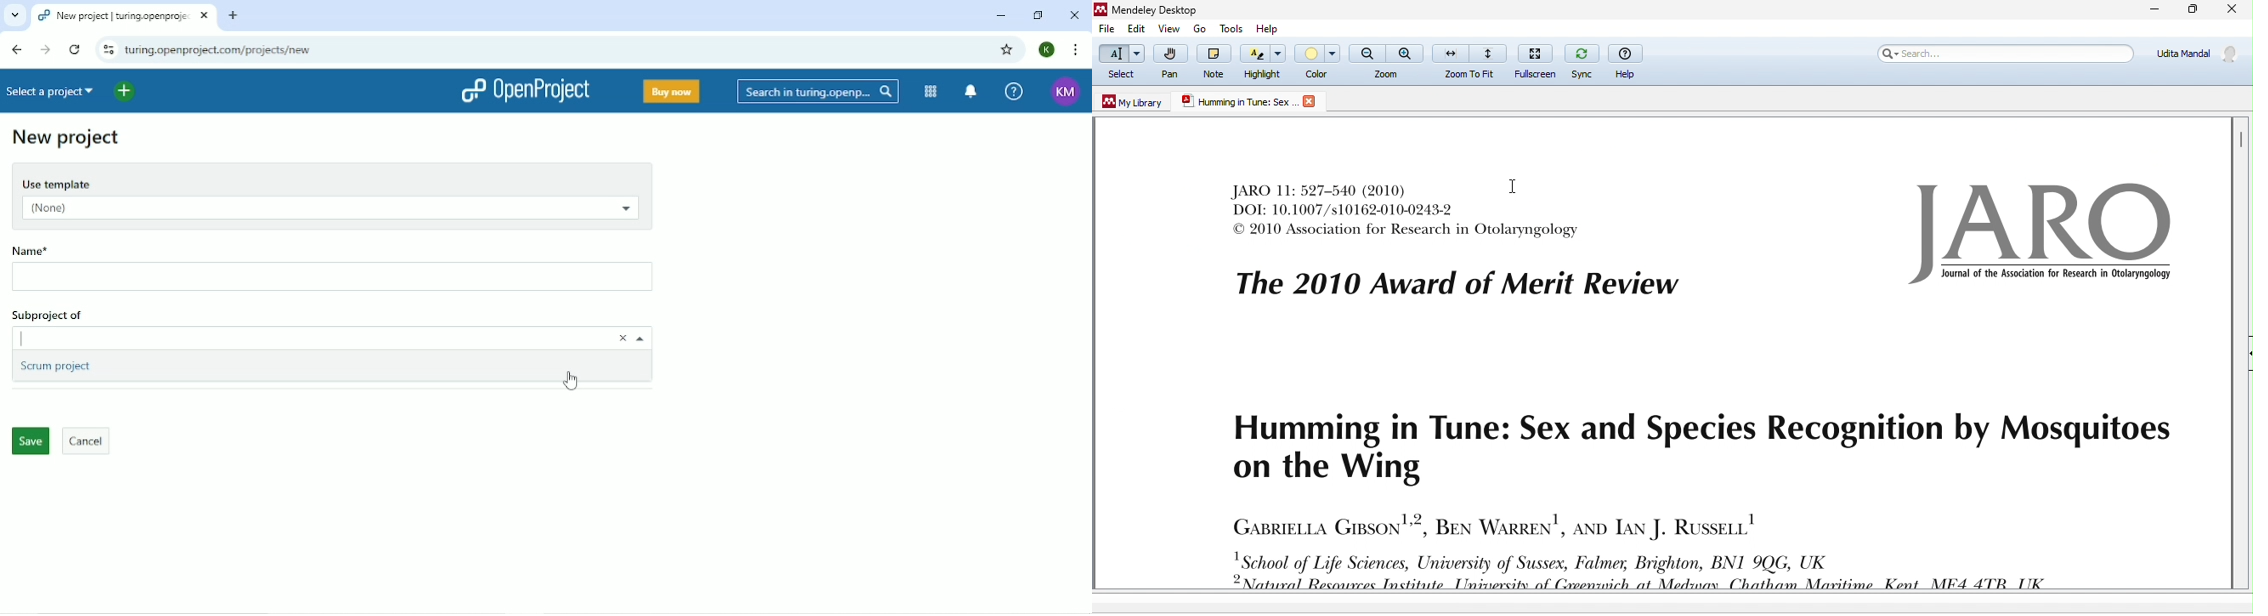 The height and width of the screenshot is (616, 2268). What do you see at coordinates (2195, 56) in the screenshot?
I see `account` at bounding box center [2195, 56].